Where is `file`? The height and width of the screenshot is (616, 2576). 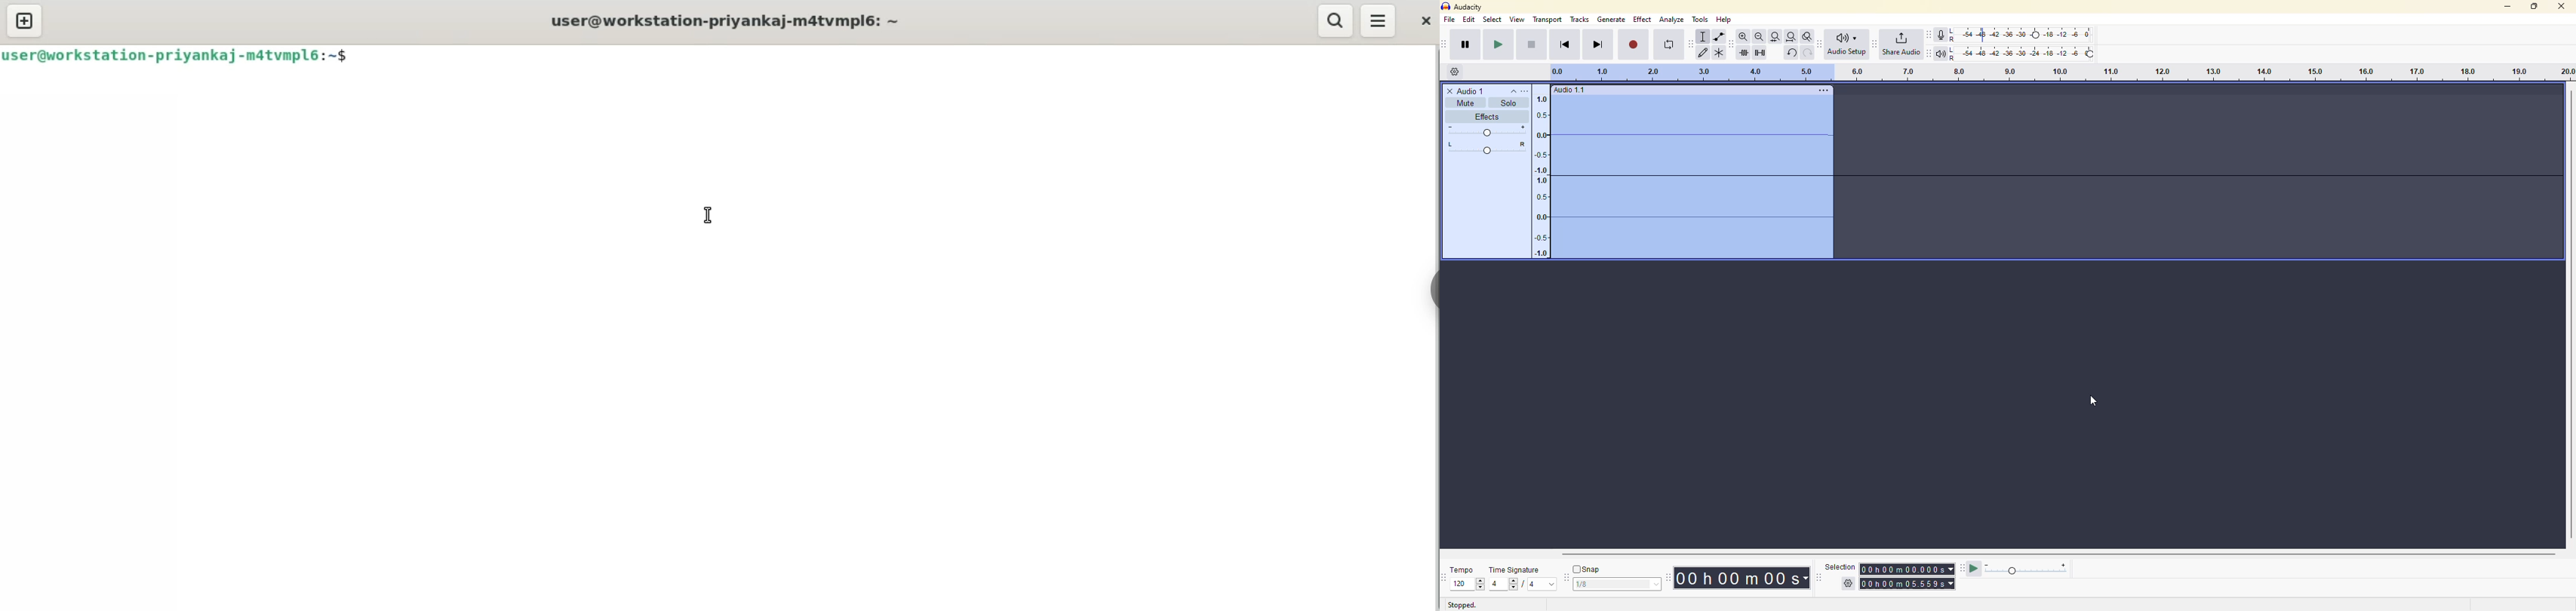
file is located at coordinates (1449, 20).